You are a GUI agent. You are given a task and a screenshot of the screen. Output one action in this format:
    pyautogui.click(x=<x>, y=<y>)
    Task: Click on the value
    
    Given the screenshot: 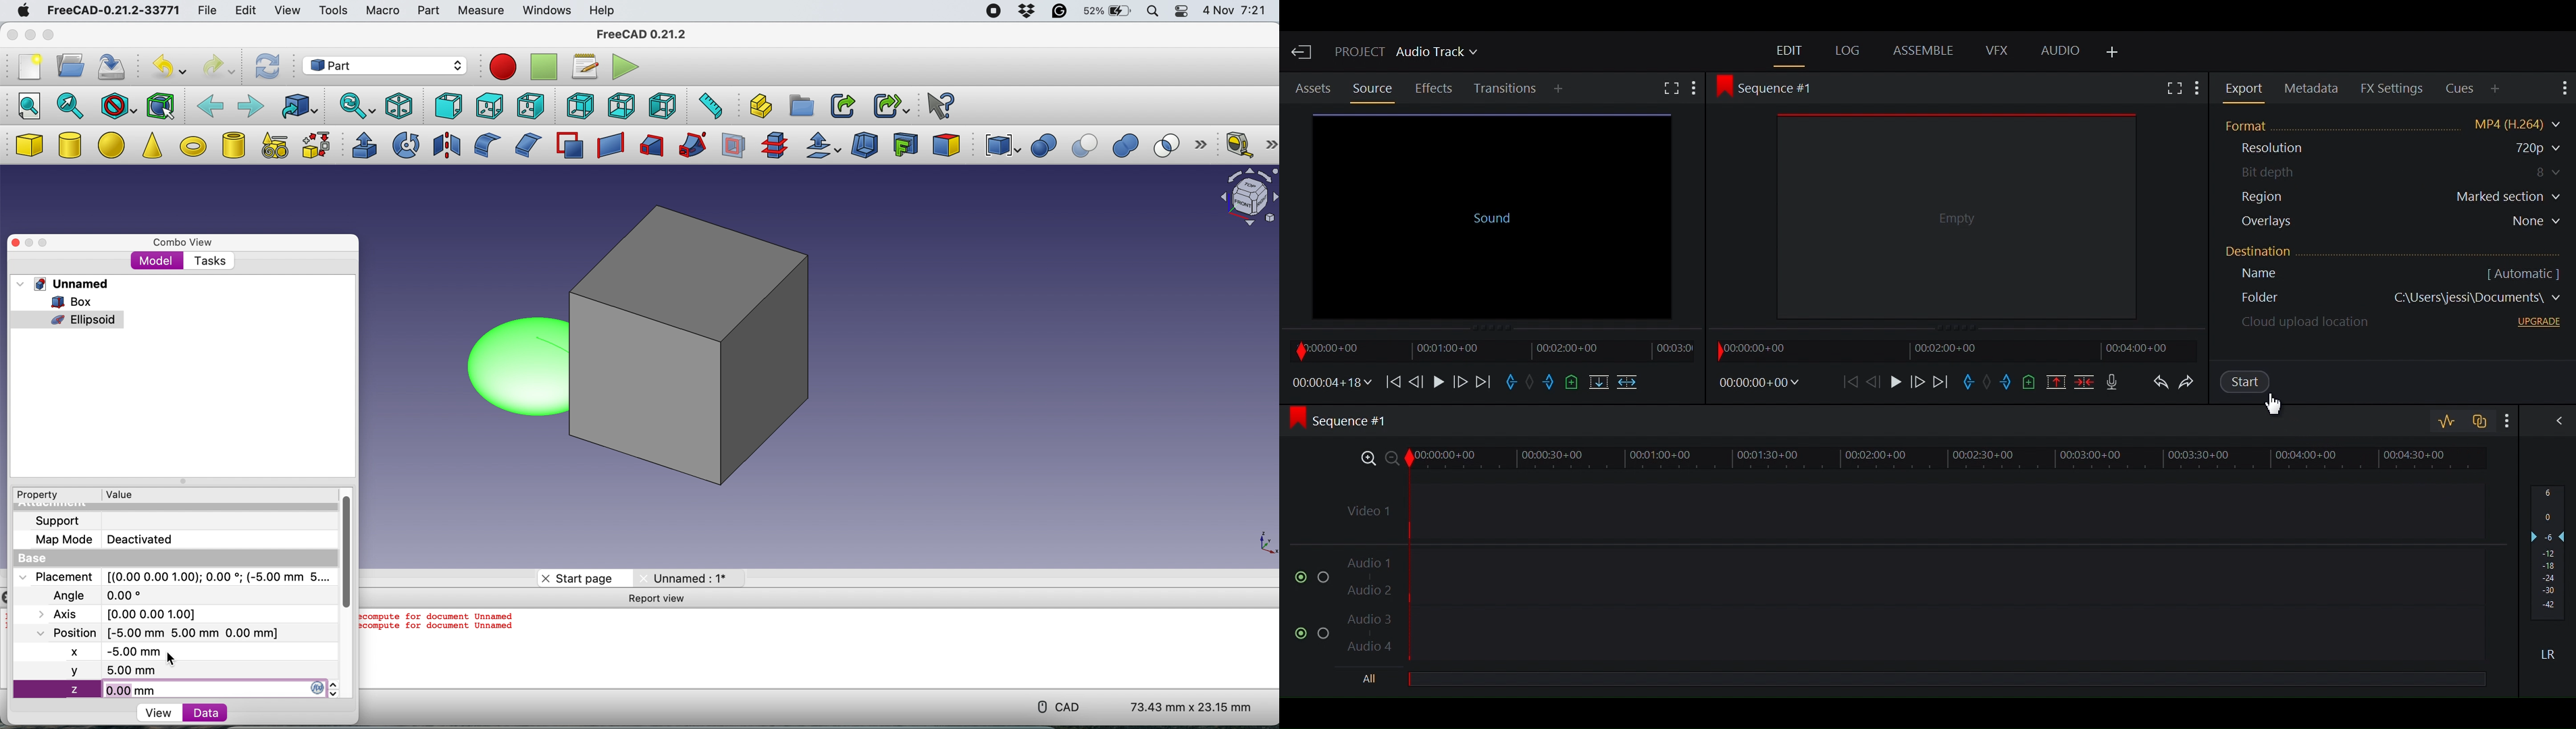 What is the action you would take?
    pyautogui.click(x=118, y=494)
    